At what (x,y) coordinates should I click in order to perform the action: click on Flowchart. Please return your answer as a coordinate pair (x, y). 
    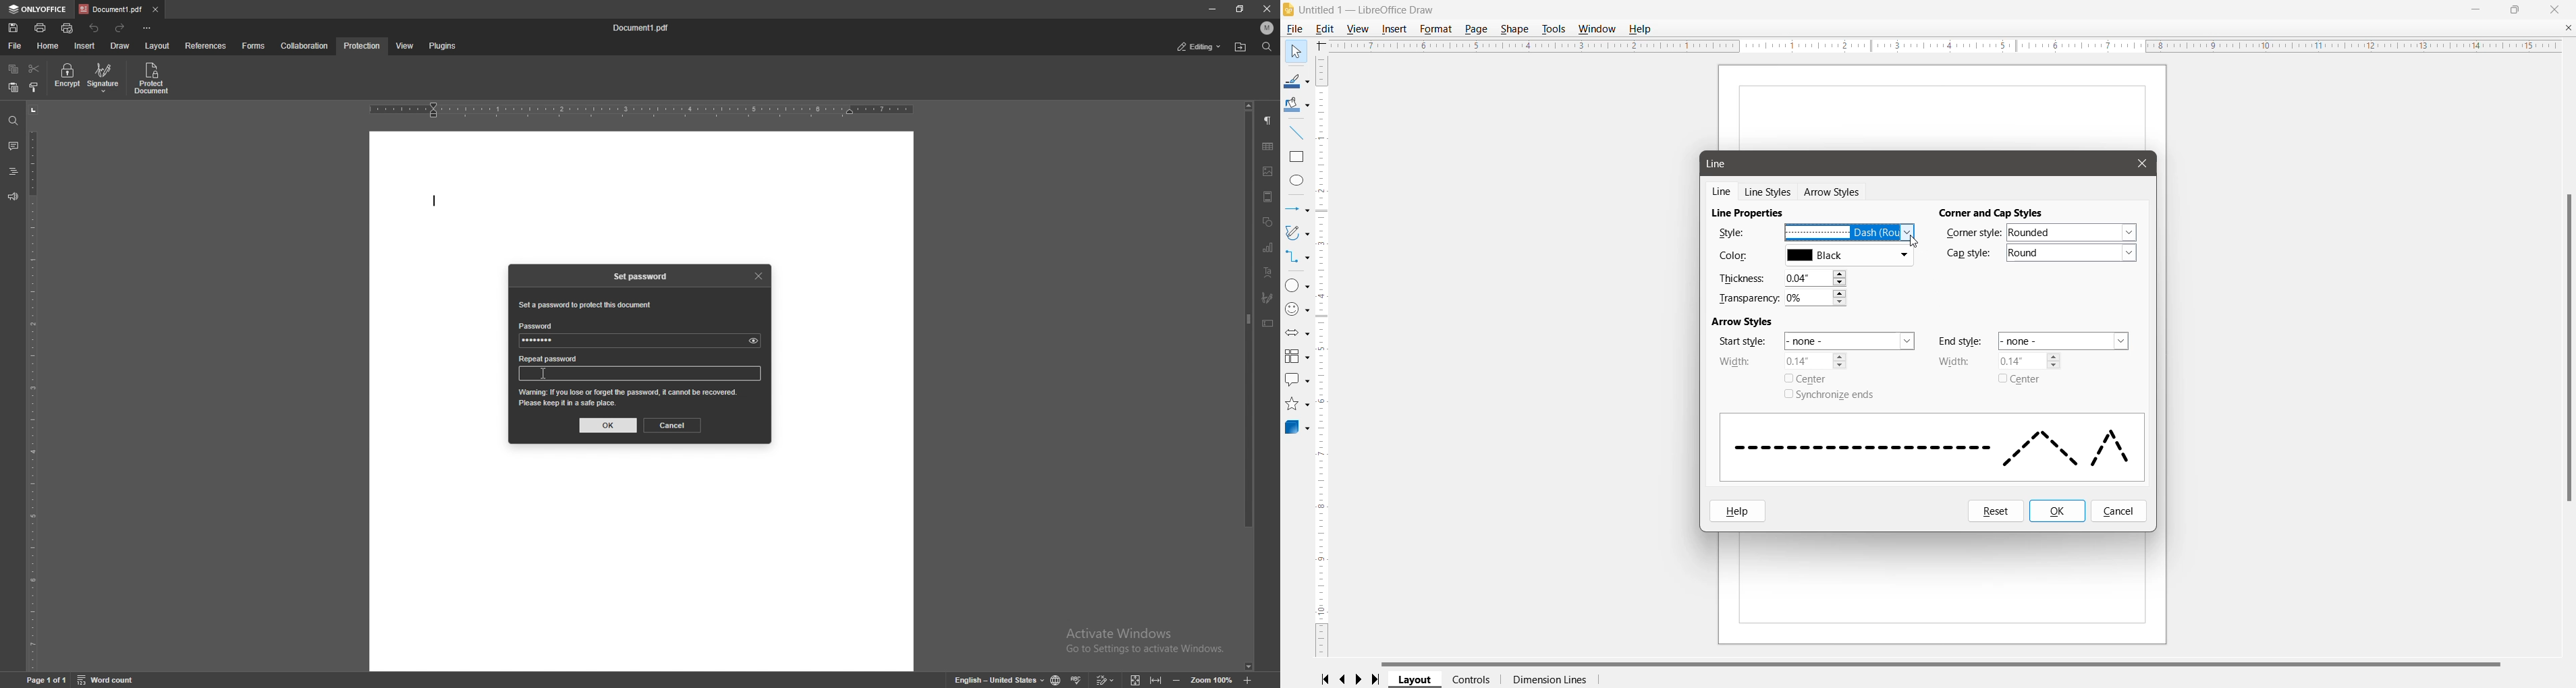
    Looking at the image, I should click on (1296, 357).